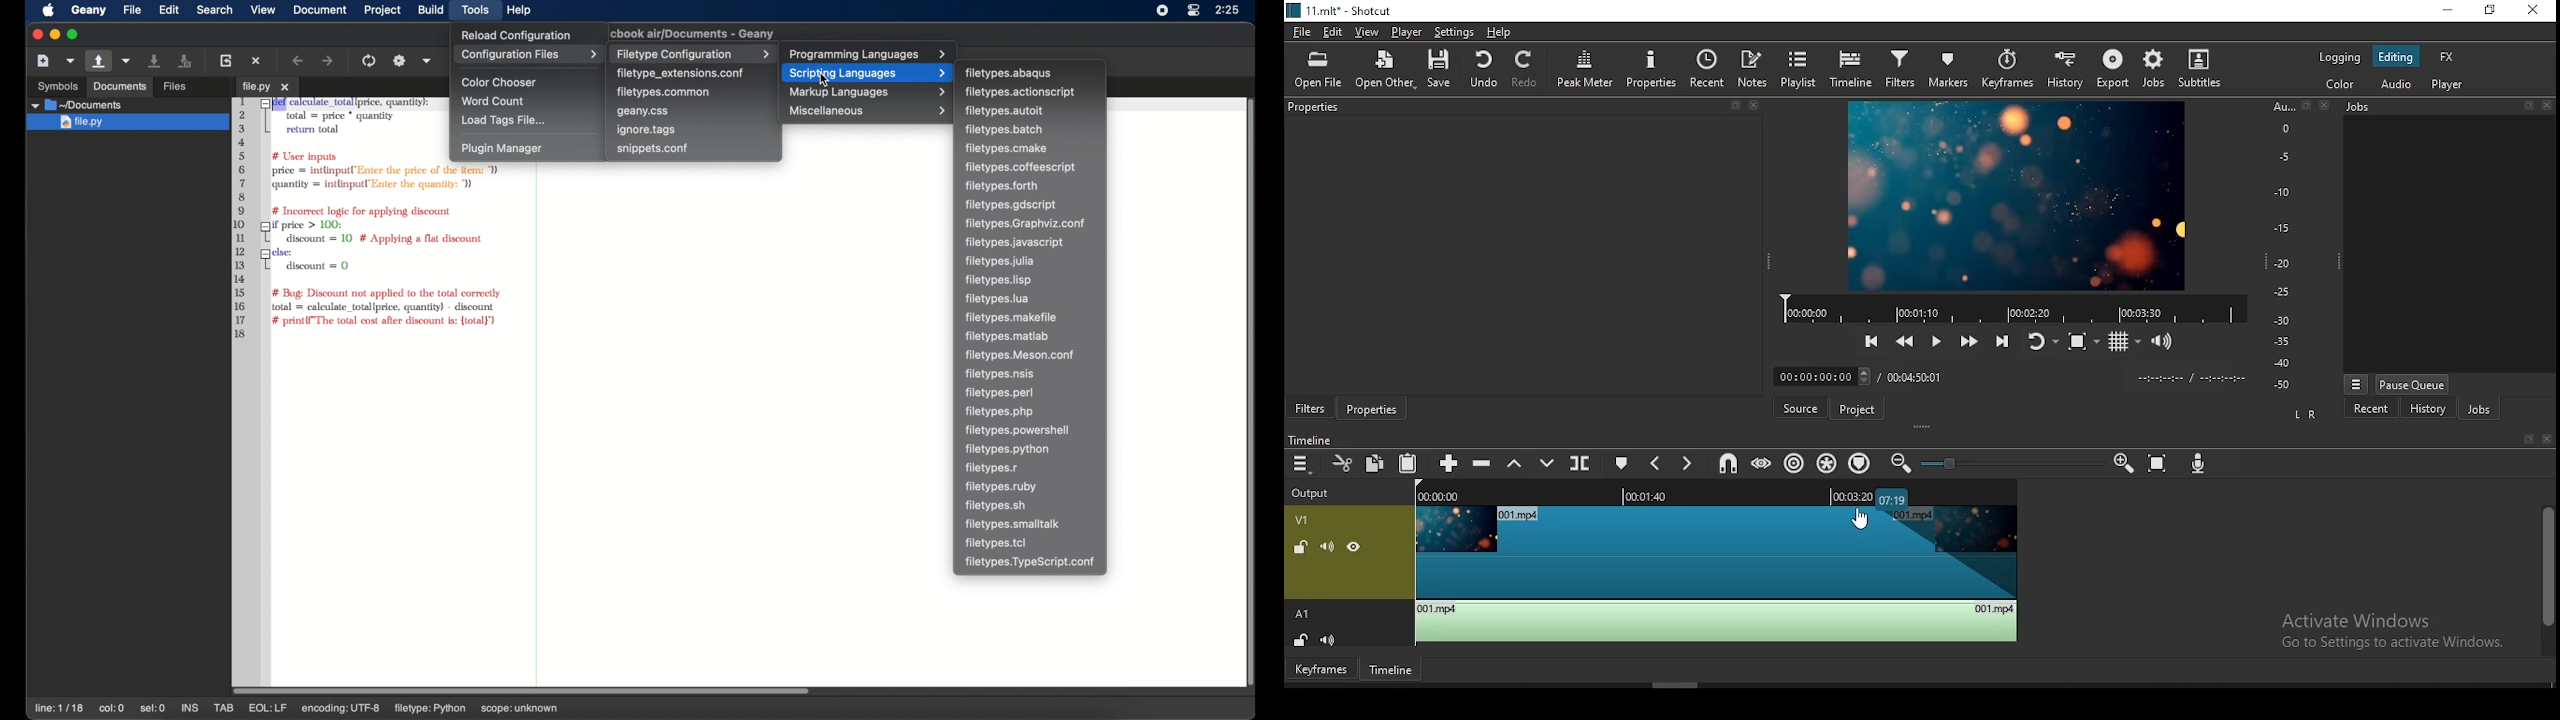 This screenshot has width=2576, height=728. I want to click on split at playhead, so click(1583, 462).